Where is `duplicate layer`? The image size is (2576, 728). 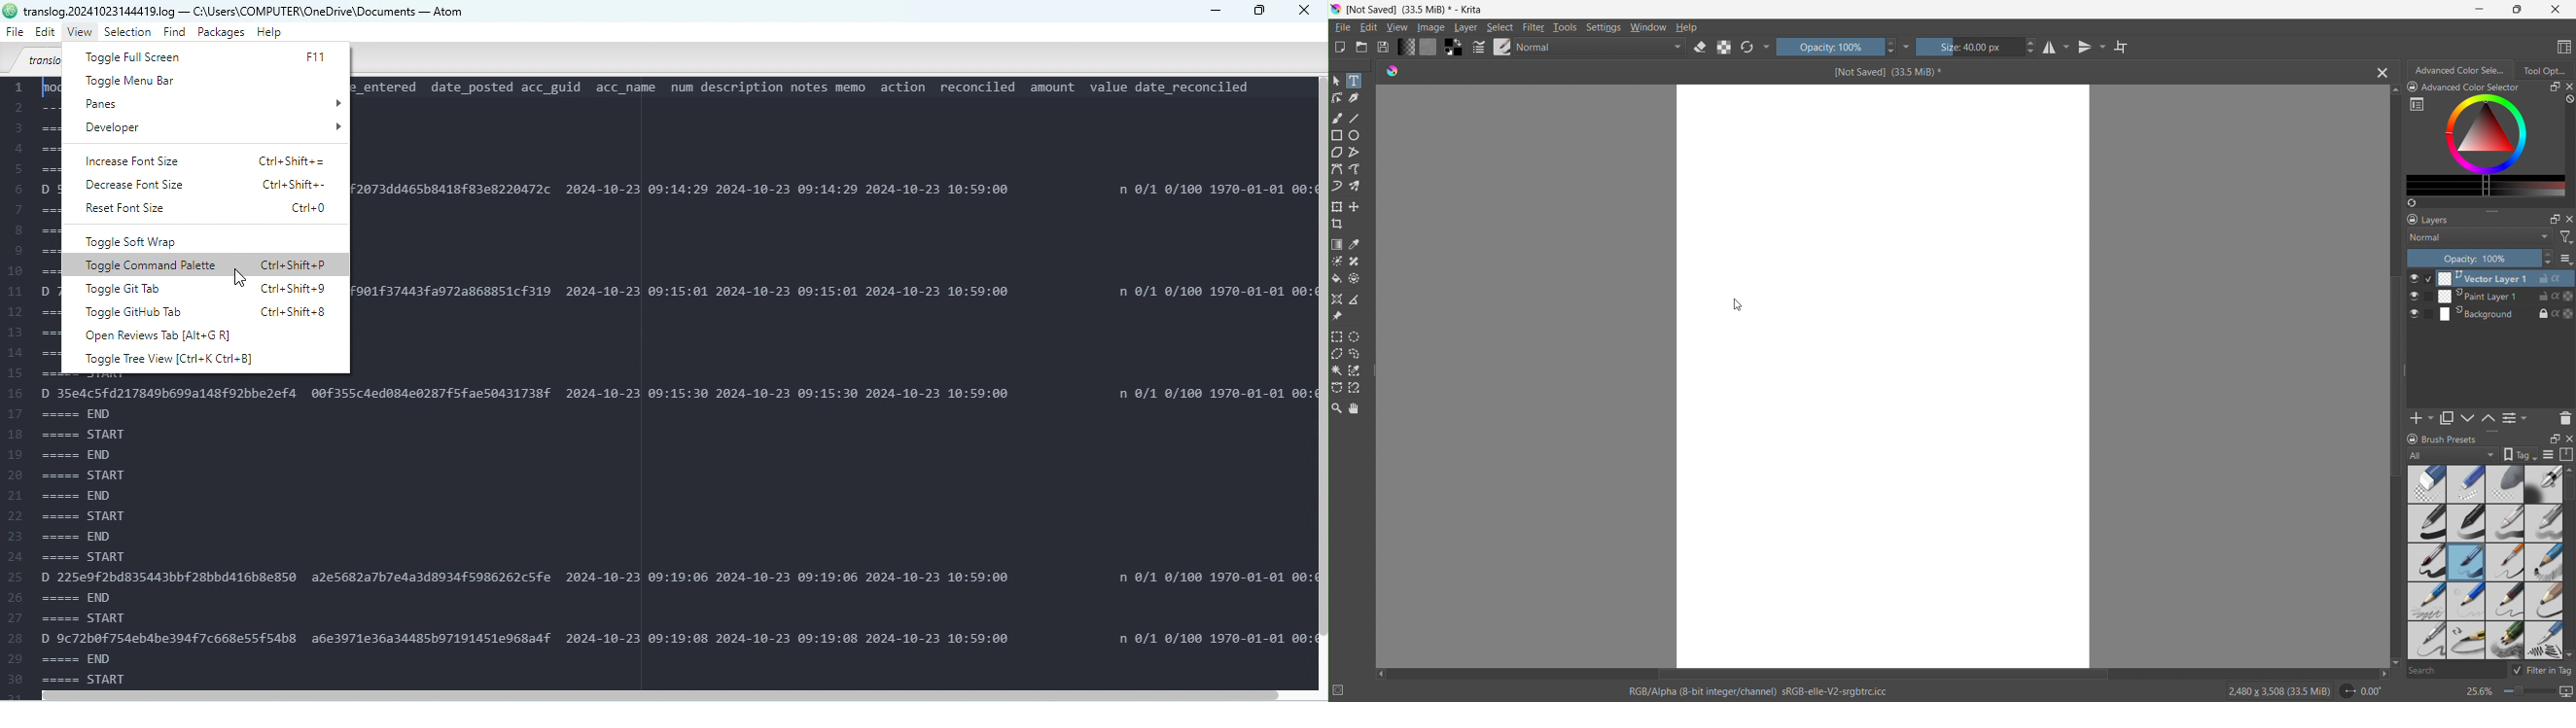 duplicate layer is located at coordinates (2447, 418).